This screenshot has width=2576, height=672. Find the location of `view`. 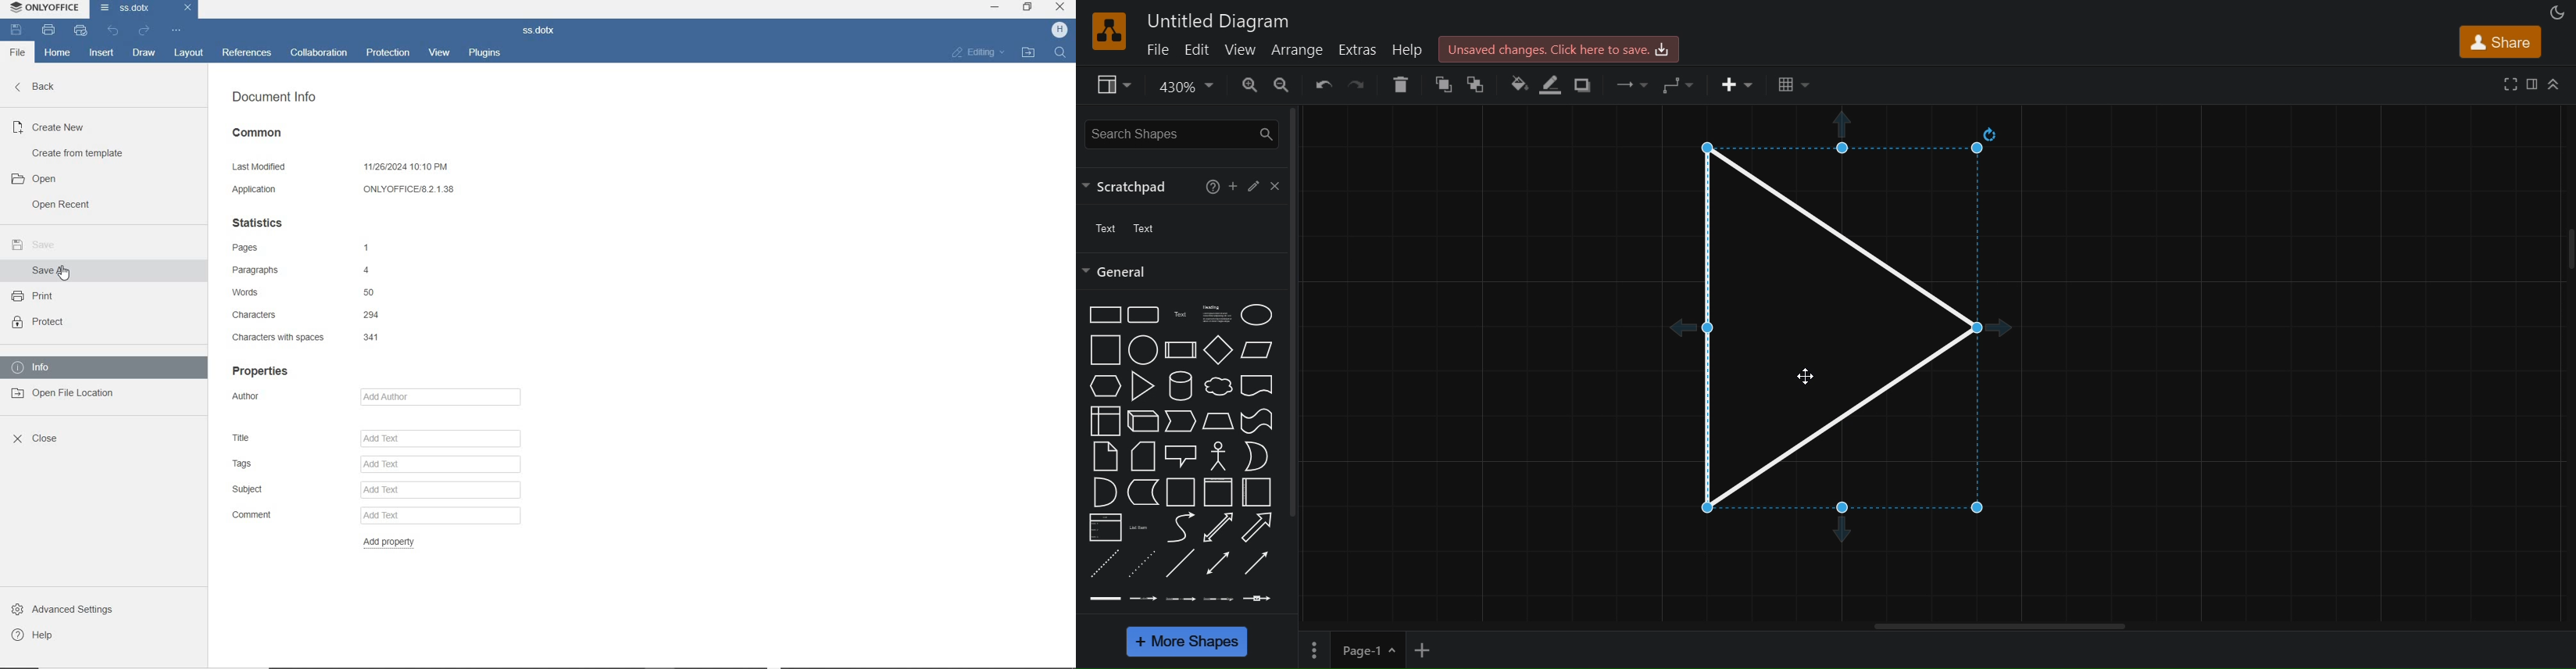

view is located at coordinates (1113, 84).